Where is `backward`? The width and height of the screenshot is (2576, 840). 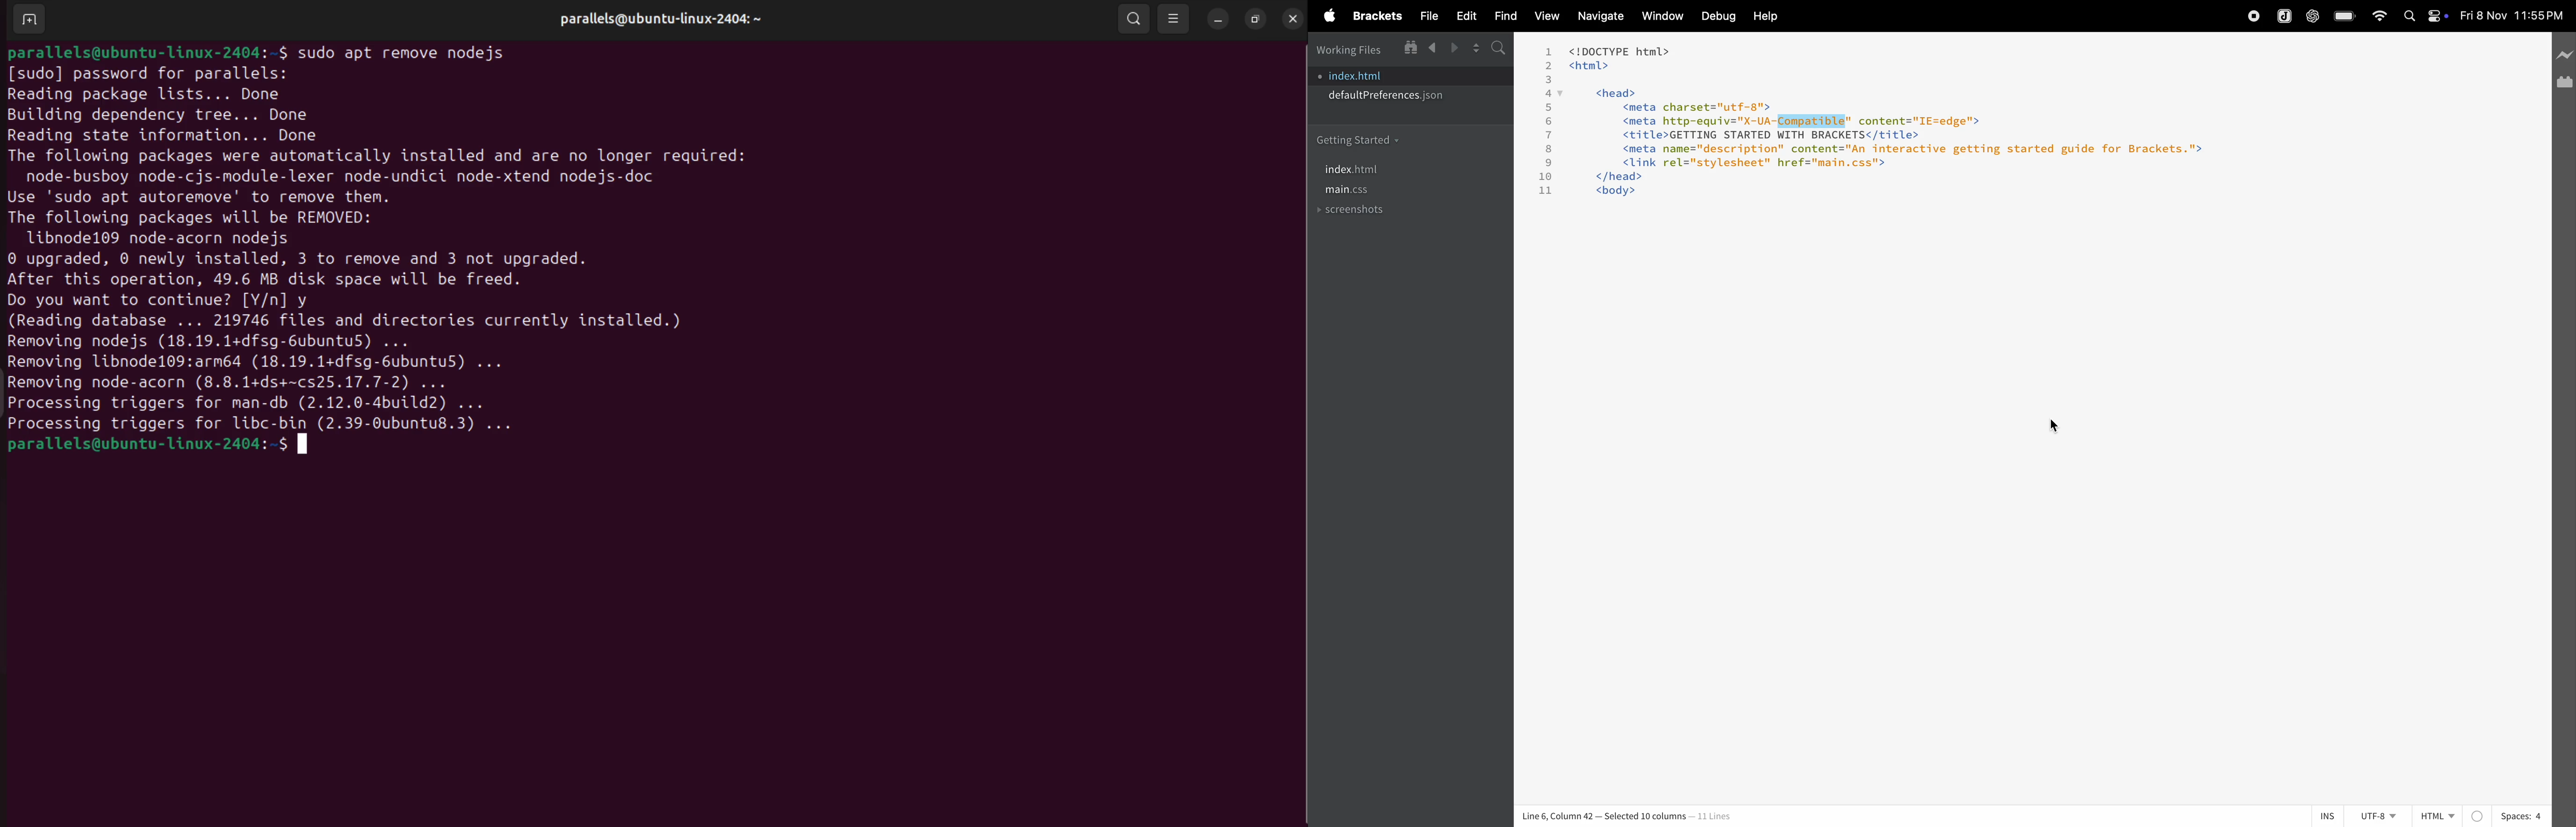
backward is located at coordinates (1430, 48).